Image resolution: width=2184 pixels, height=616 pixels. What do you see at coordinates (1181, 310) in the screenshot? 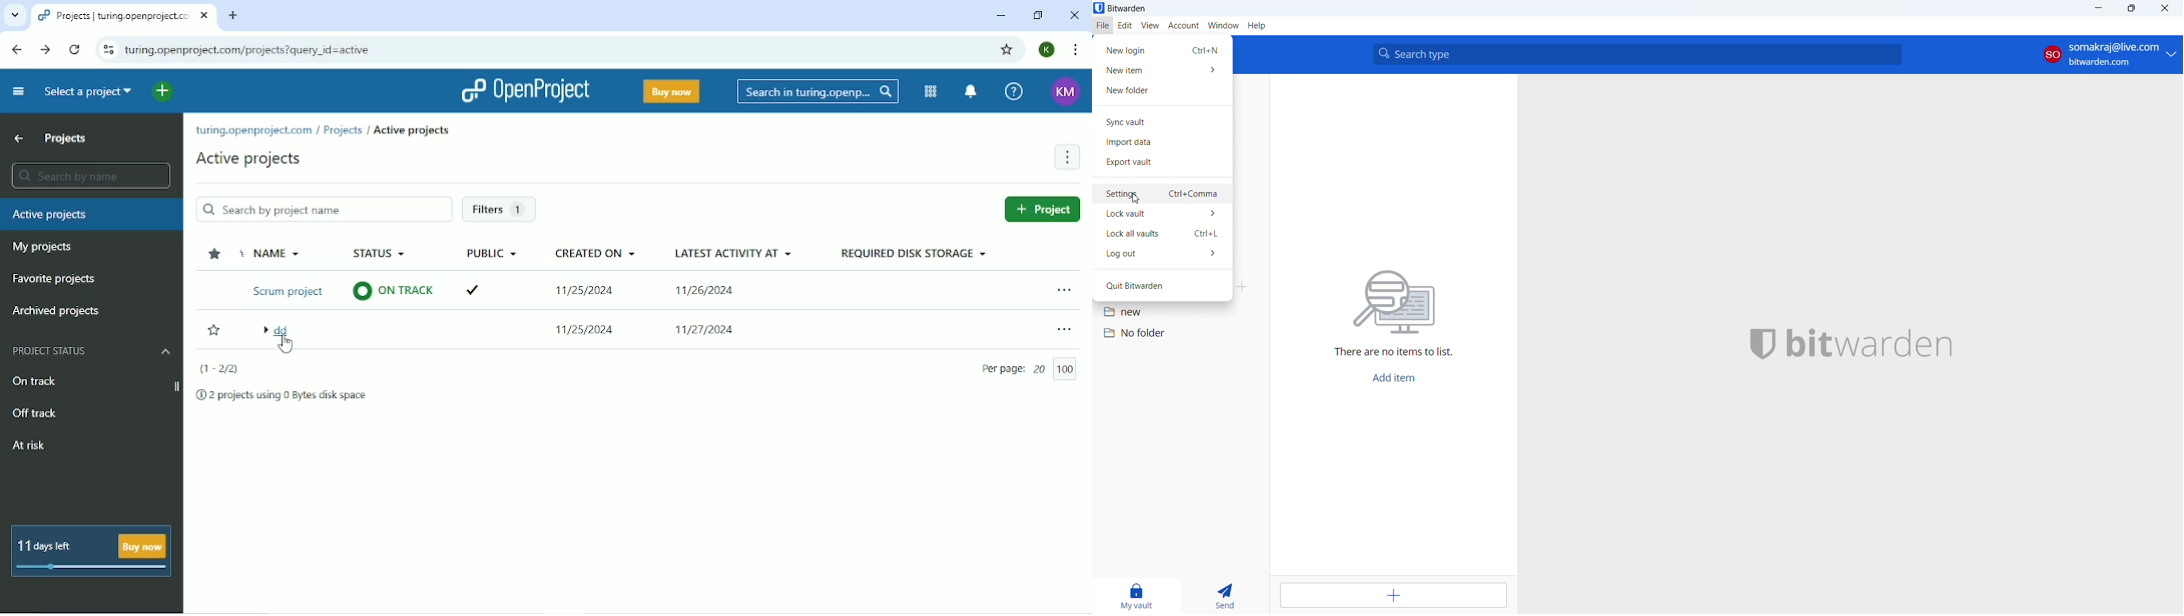
I see `folder 1` at bounding box center [1181, 310].